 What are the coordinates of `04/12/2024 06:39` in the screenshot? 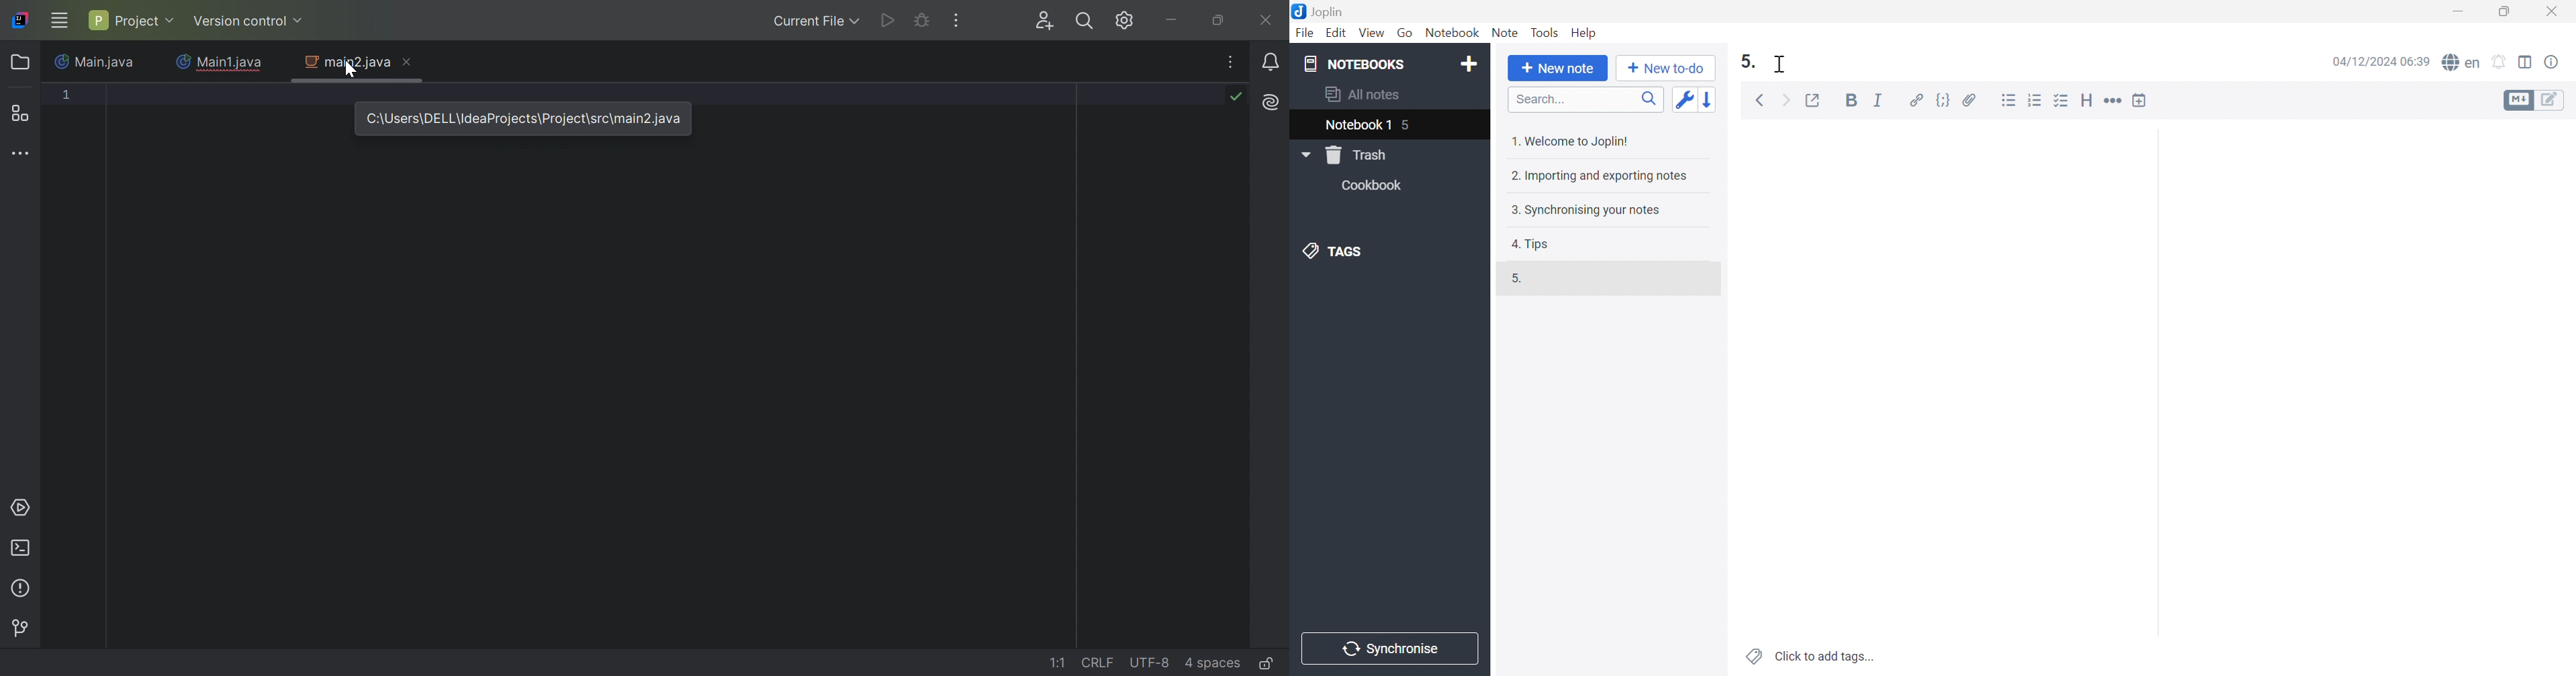 It's located at (2378, 64).